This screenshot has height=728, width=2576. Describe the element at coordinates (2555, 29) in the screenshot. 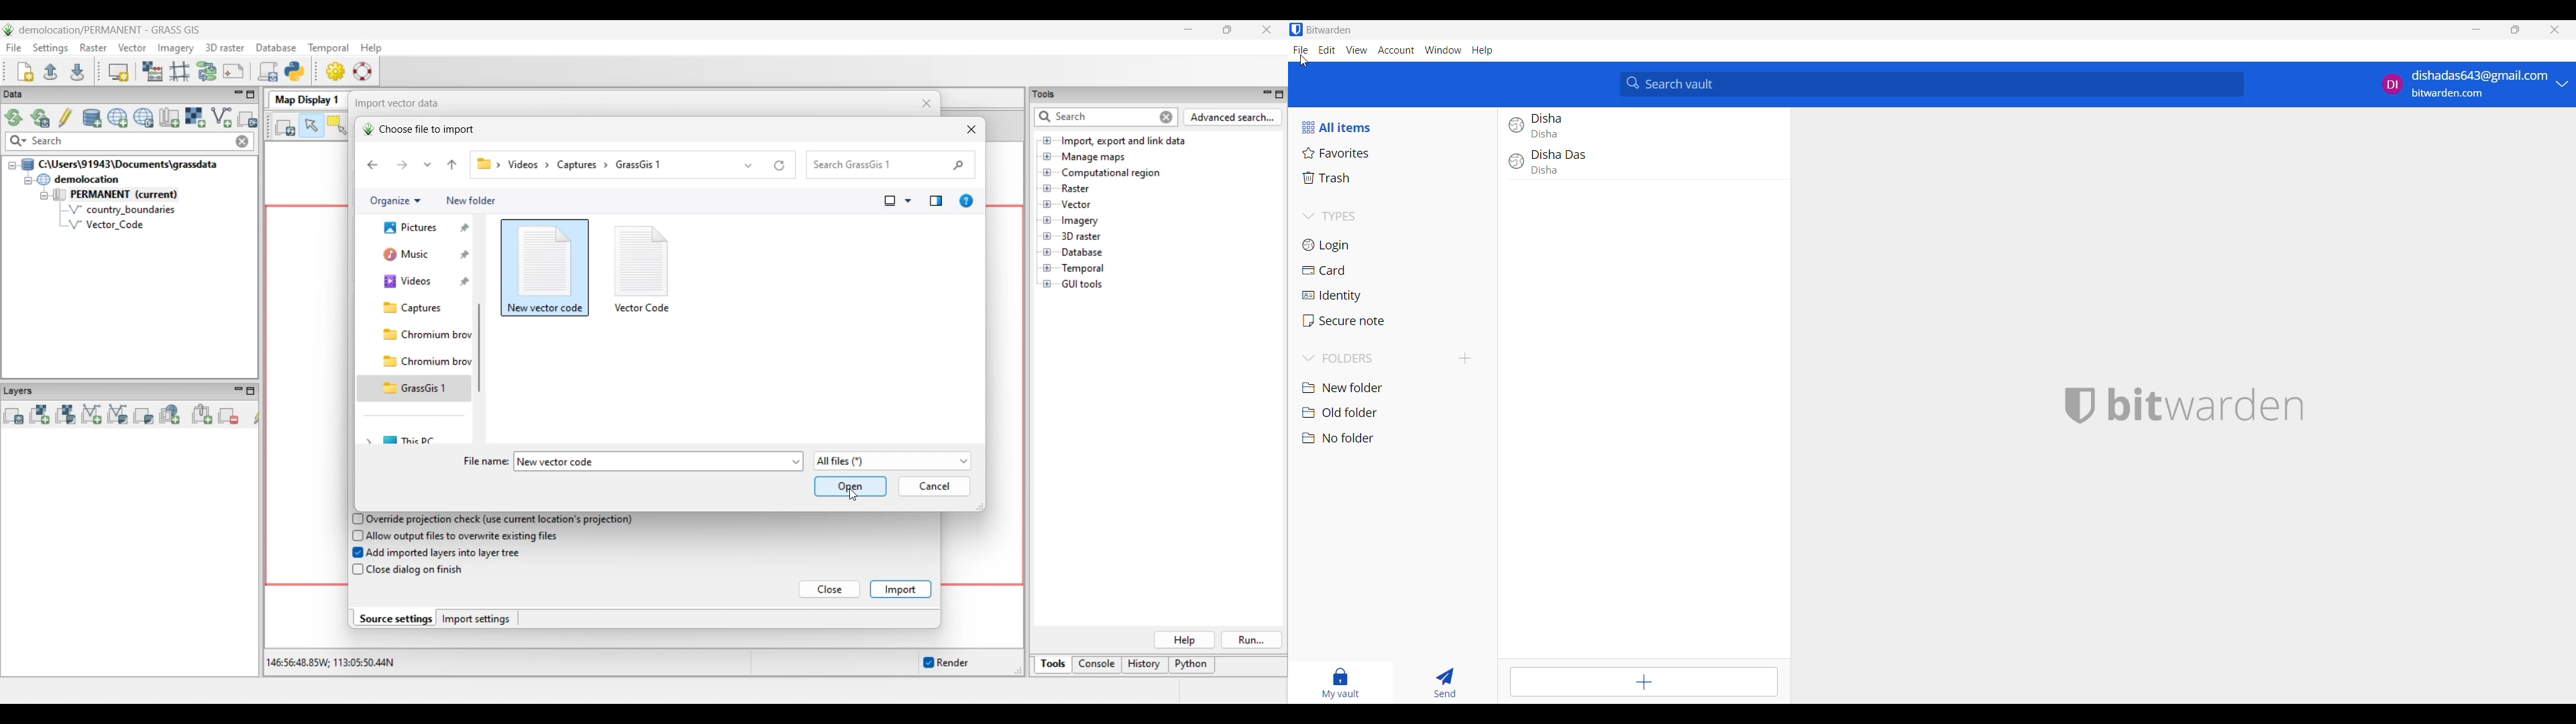

I see `Close interface` at that location.